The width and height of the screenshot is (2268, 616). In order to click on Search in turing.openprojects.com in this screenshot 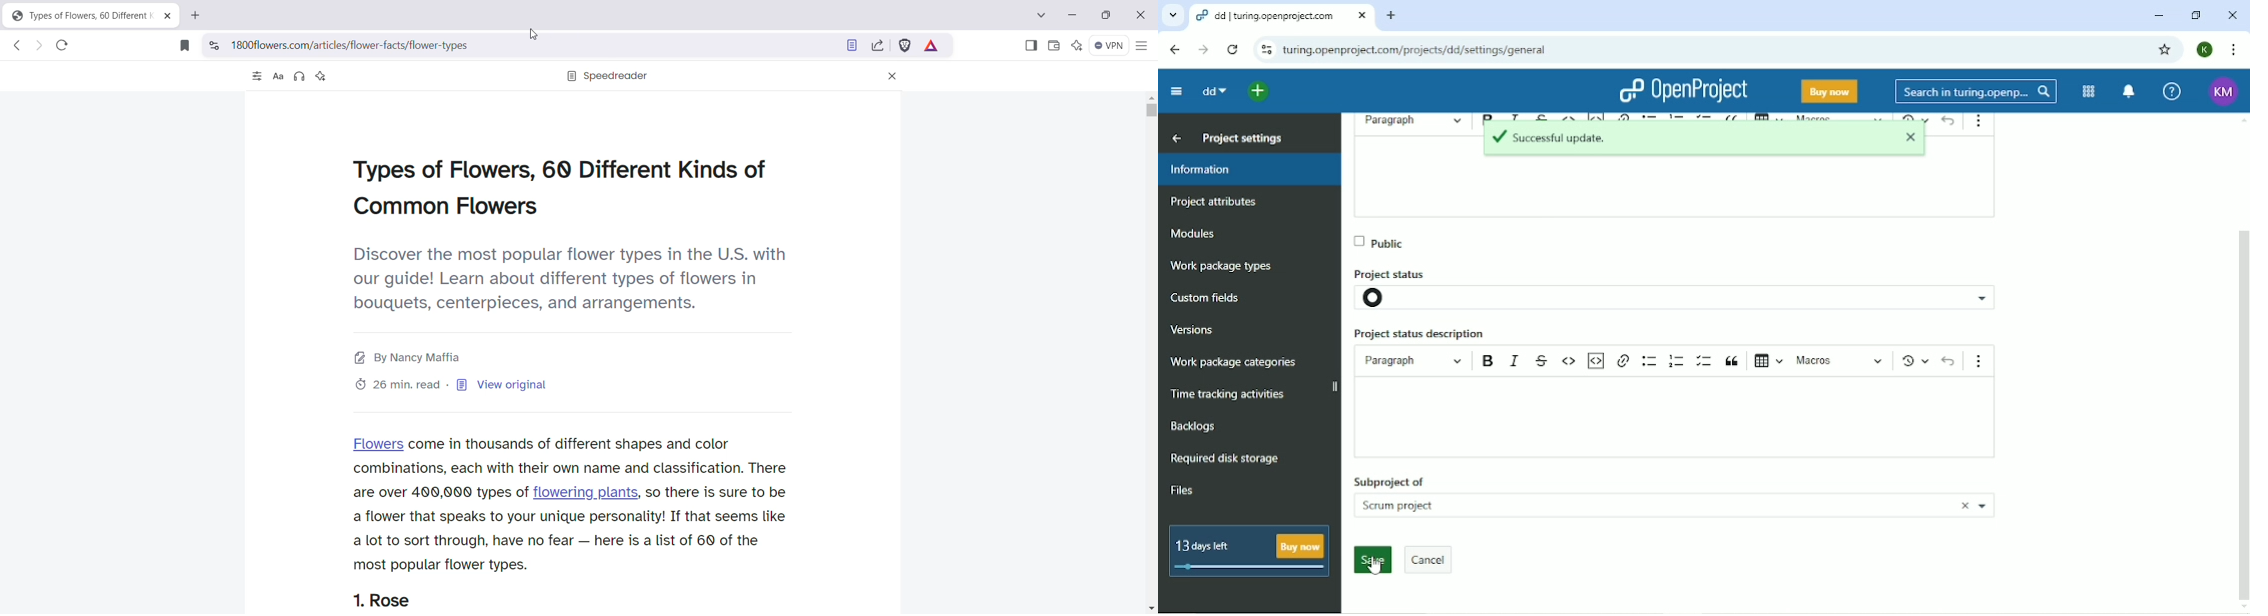, I will do `click(1976, 92)`.